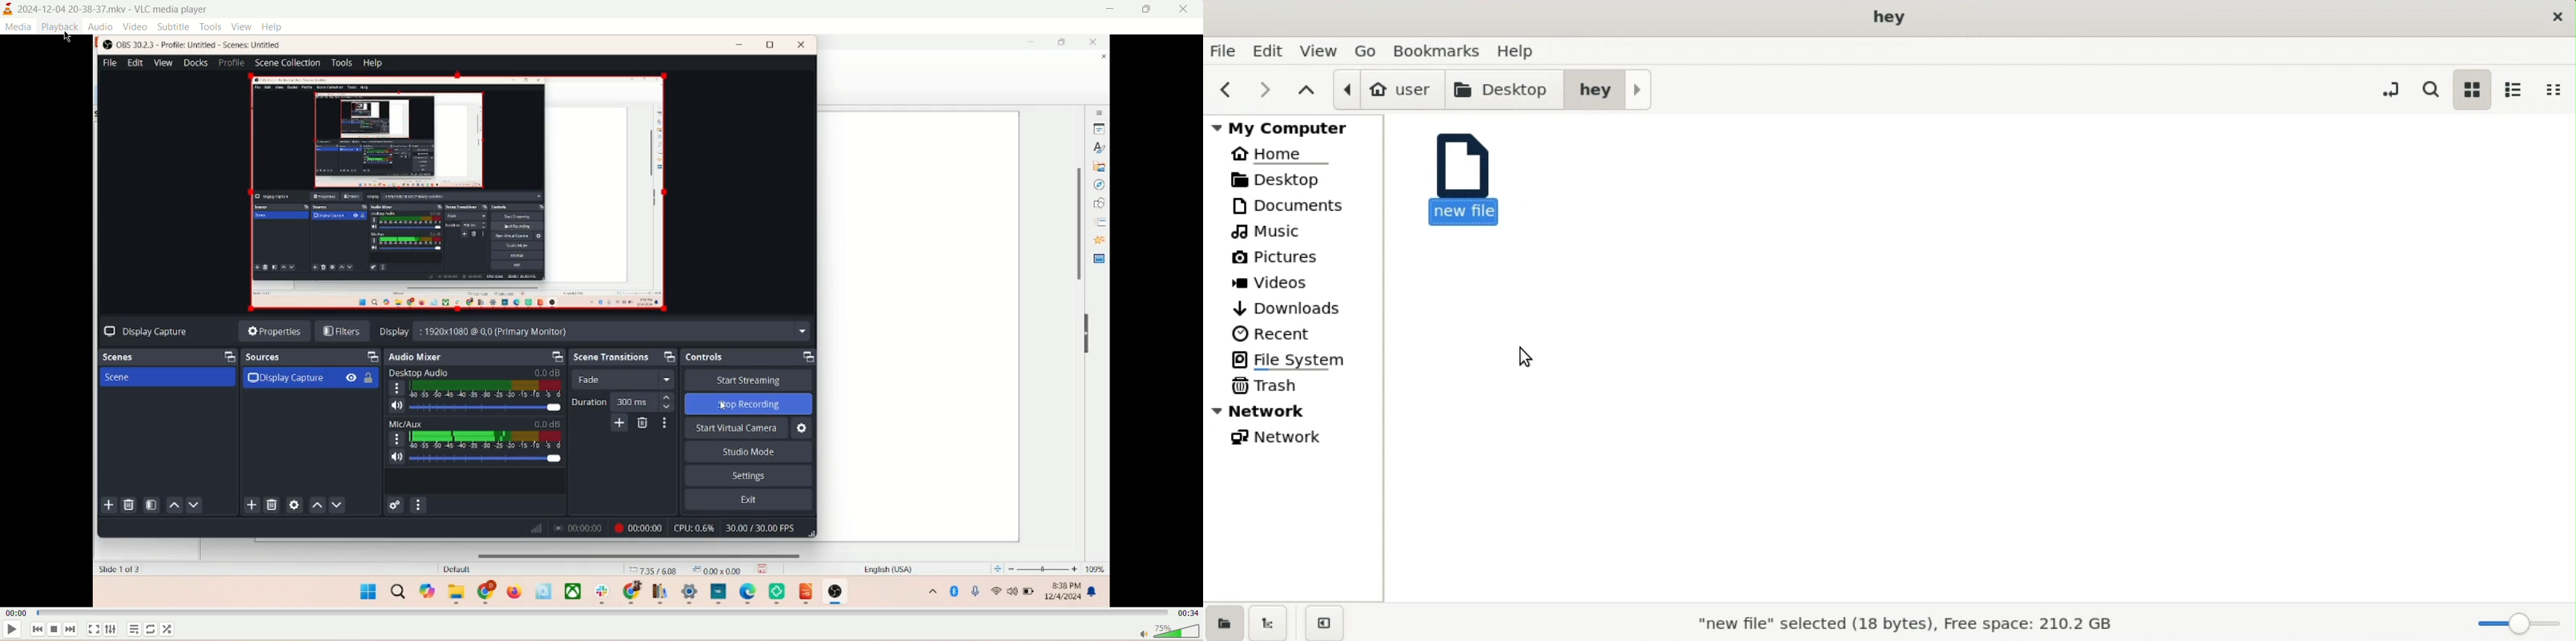  Describe the element at coordinates (21, 28) in the screenshot. I see `media` at that location.